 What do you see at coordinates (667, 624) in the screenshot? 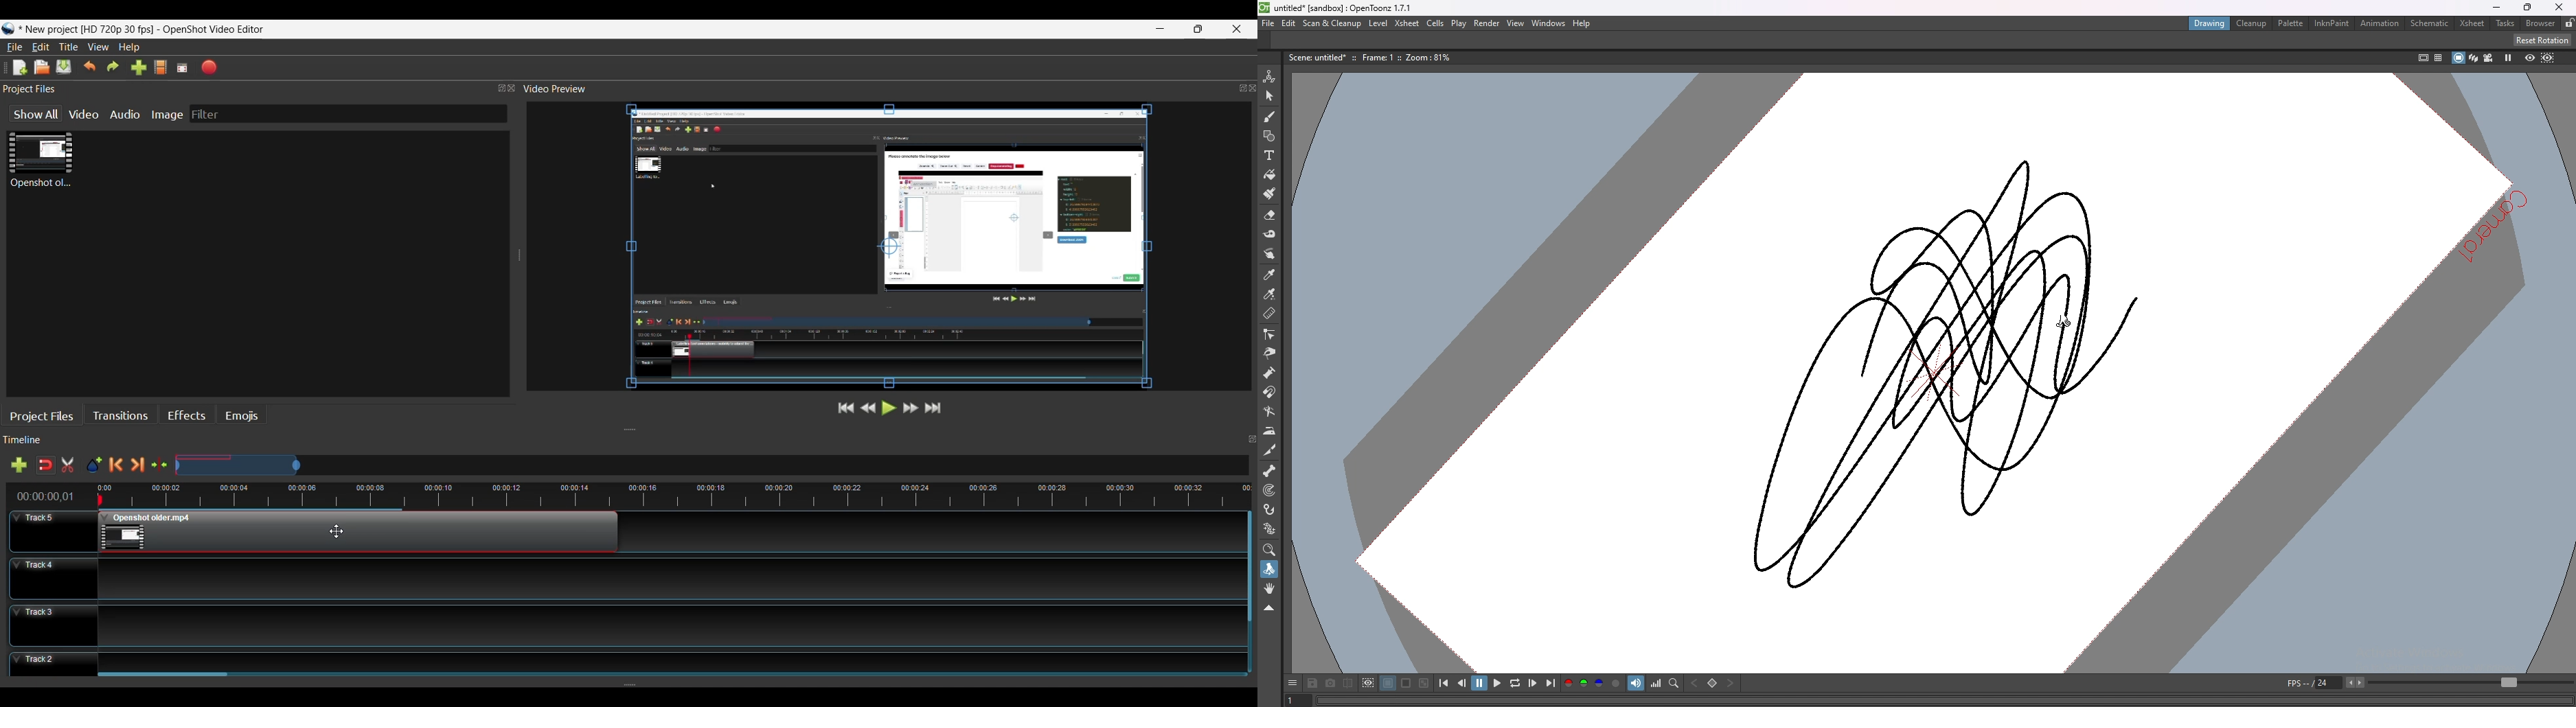
I see `Track Panel` at bounding box center [667, 624].